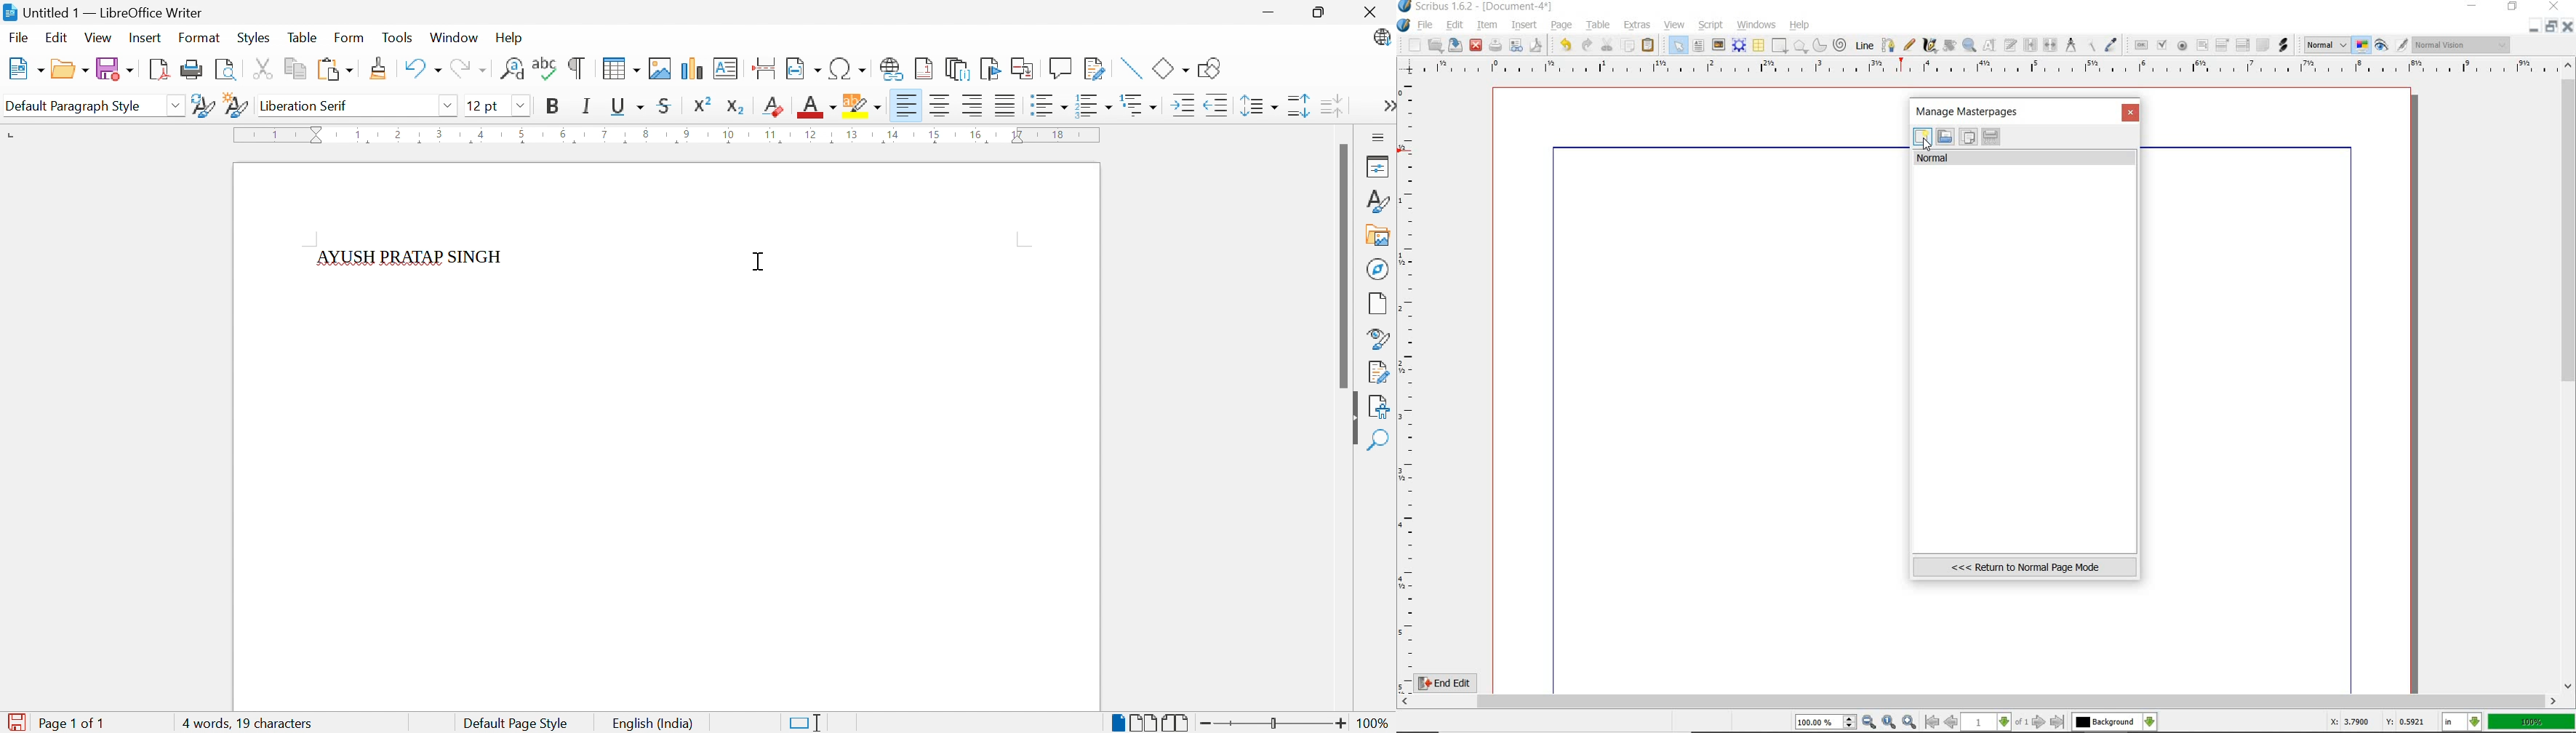 Image resolution: width=2576 pixels, height=756 pixels. What do you see at coordinates (1131, 68) in the screenshot?
I see `Insert Line` at bounding box center [1131, 68].